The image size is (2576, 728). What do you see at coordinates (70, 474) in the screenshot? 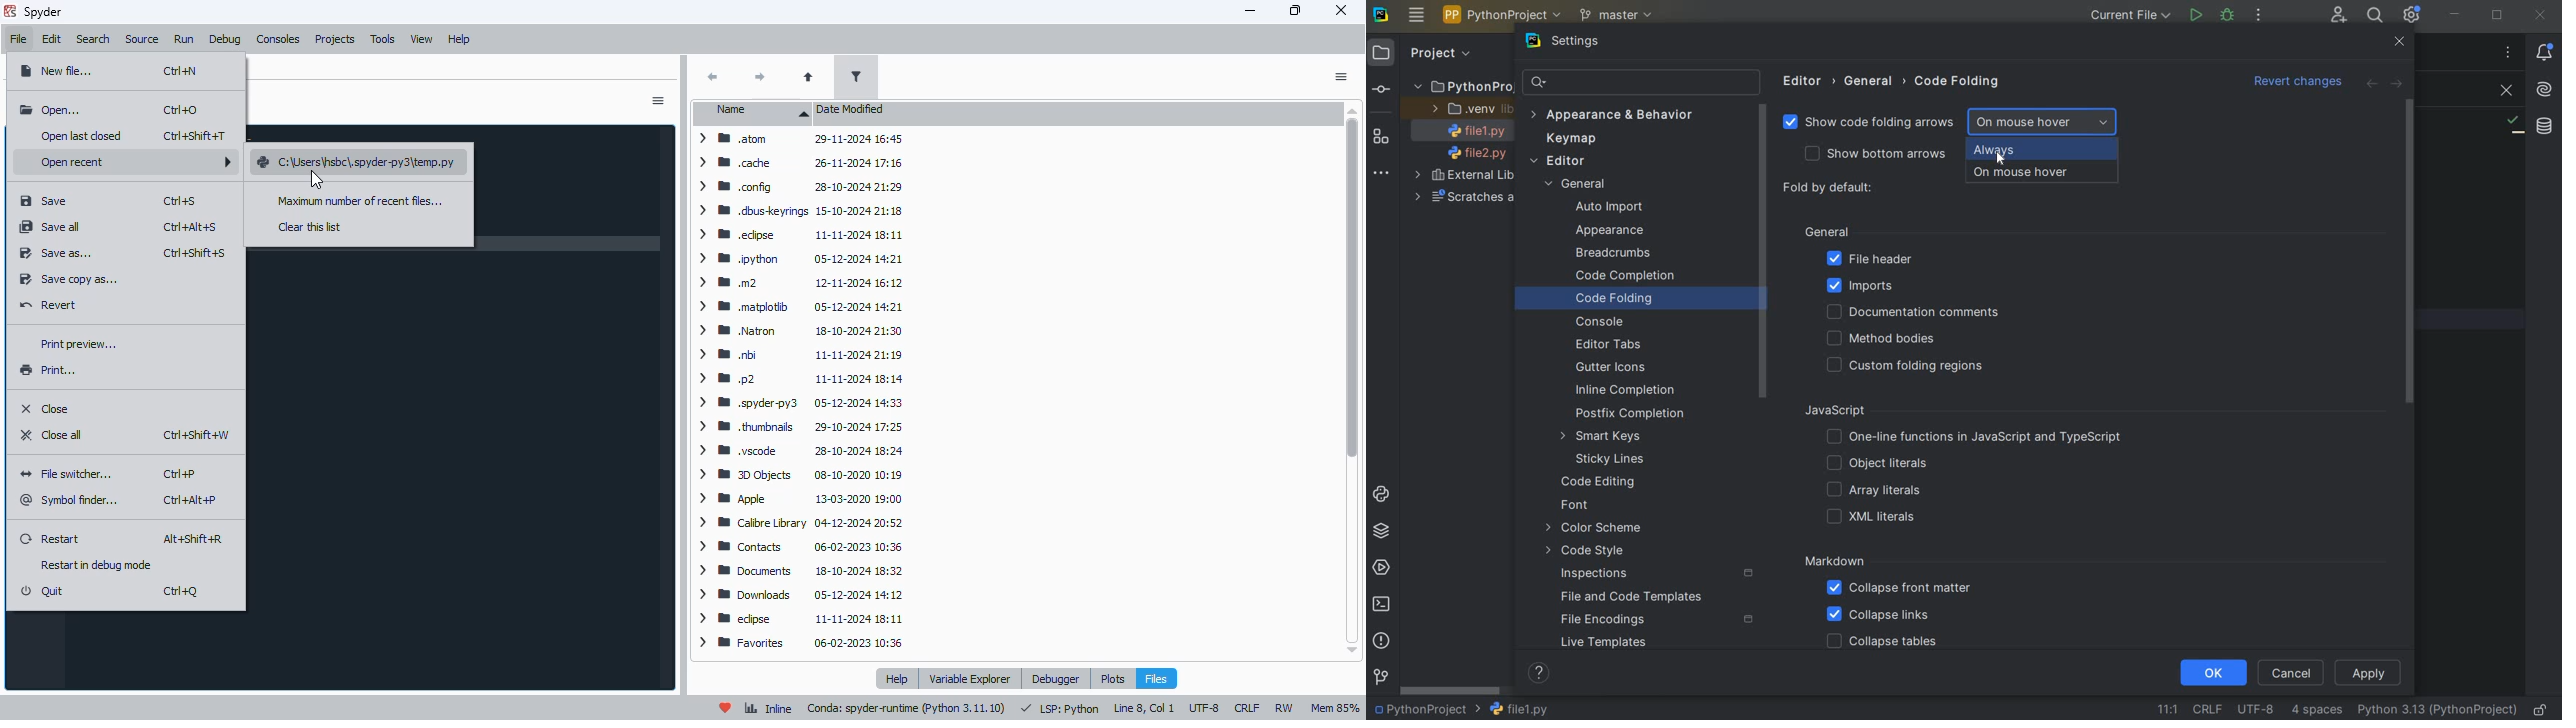
I see `file switcher` at bounding box center [70, 474].